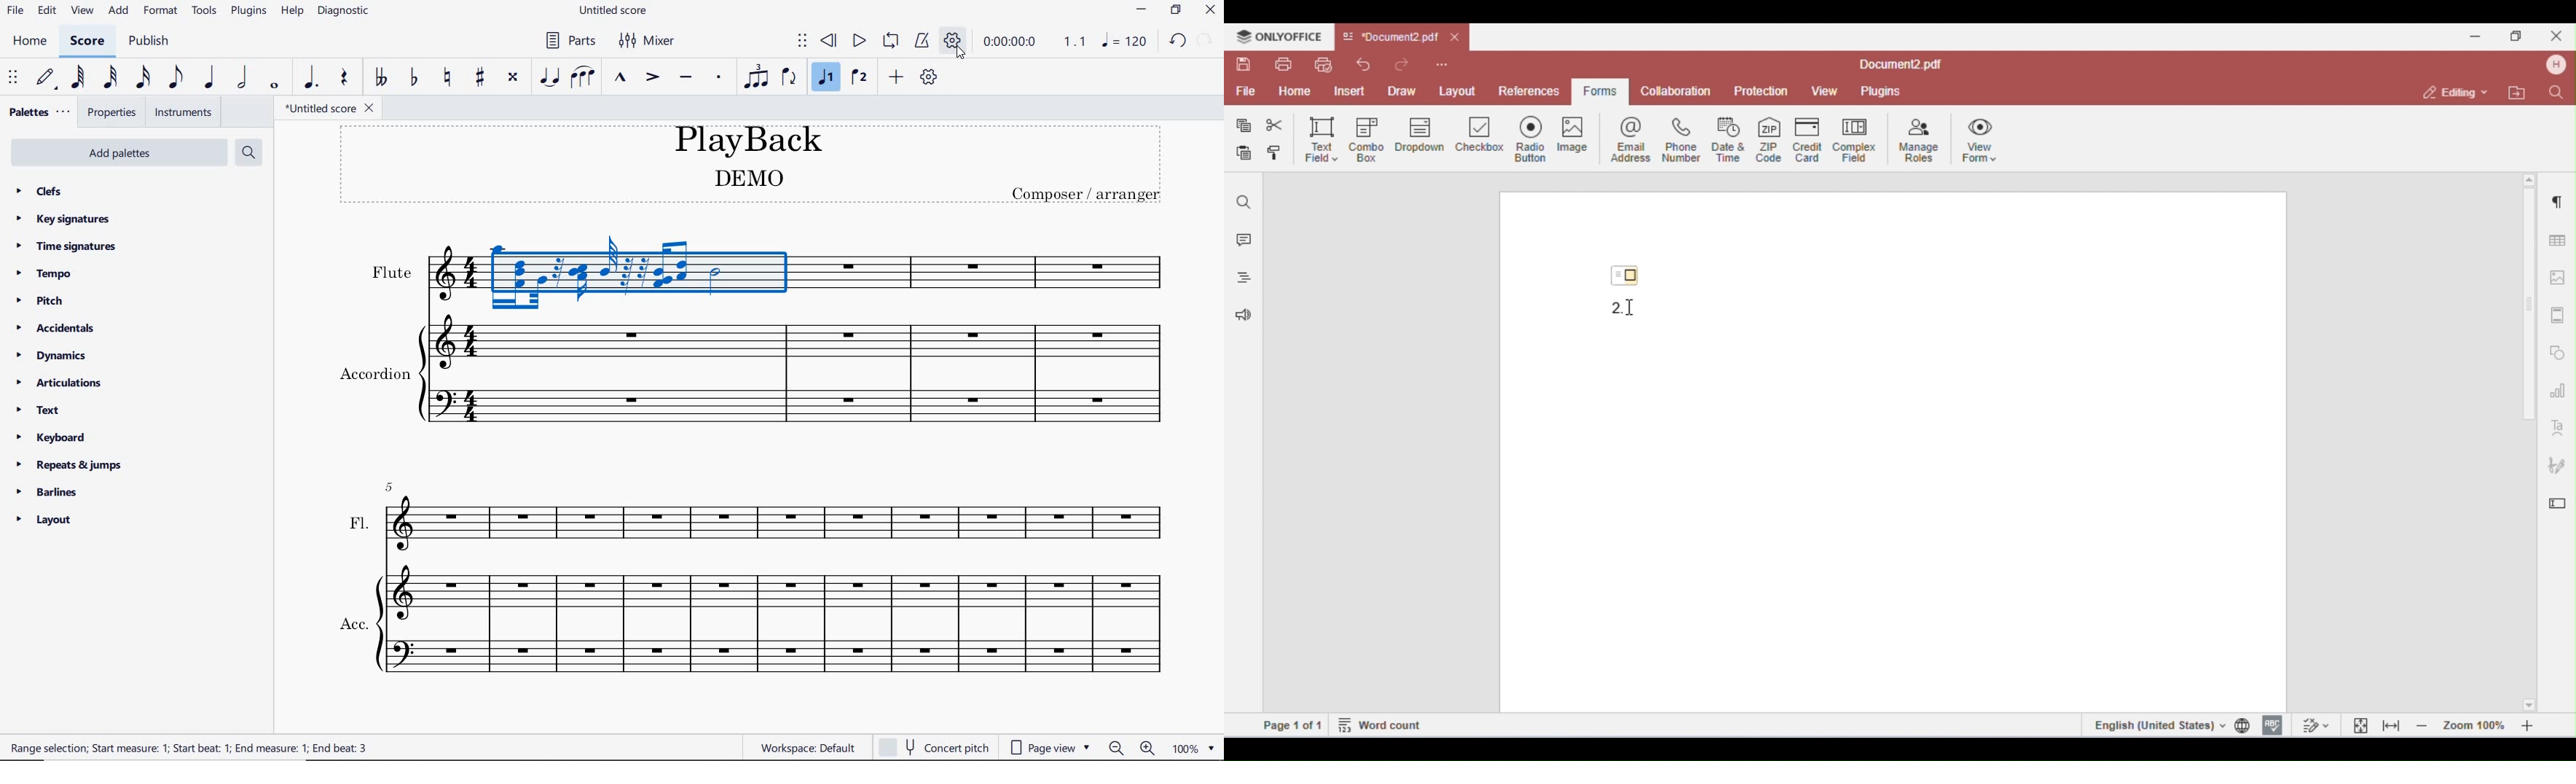  Describe the element at coordinates (755, 623) in the screenshot. I see `ACC.` at that location.